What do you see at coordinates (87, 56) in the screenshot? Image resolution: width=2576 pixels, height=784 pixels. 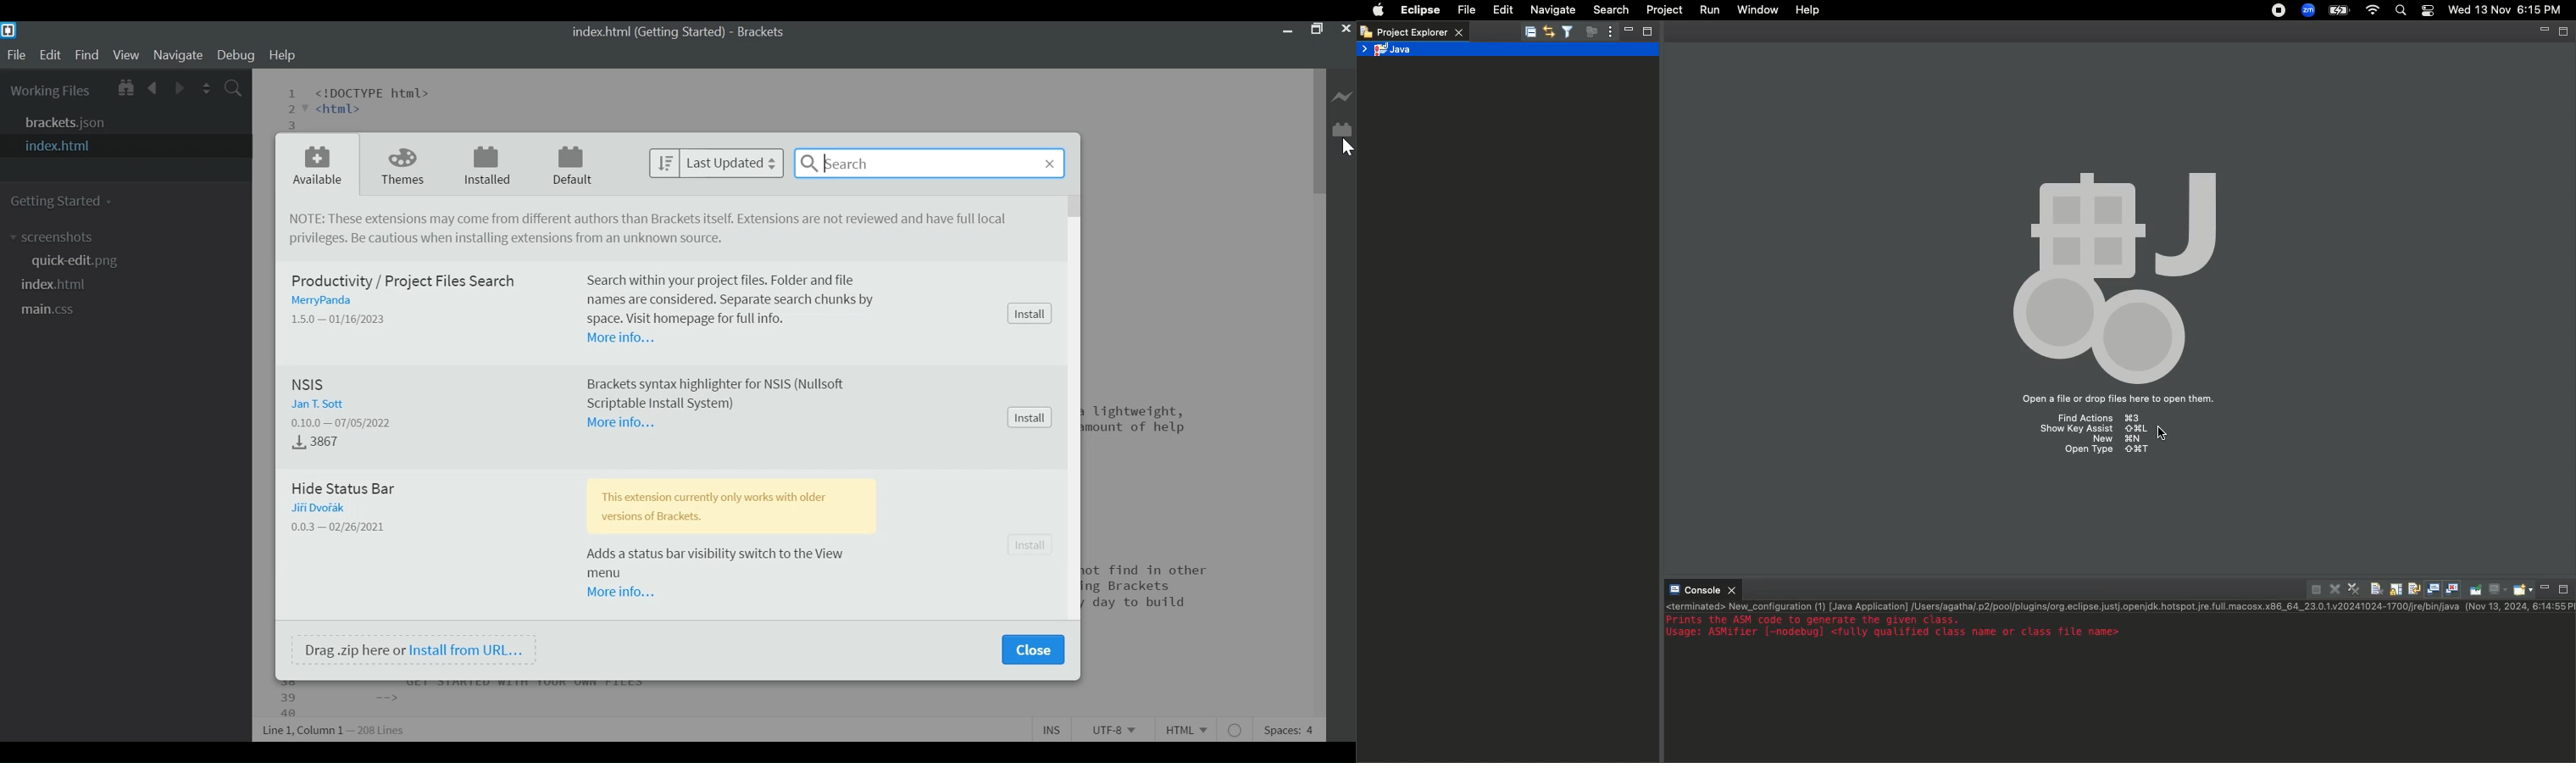 I see `Find` at bounding box center [87, 56].